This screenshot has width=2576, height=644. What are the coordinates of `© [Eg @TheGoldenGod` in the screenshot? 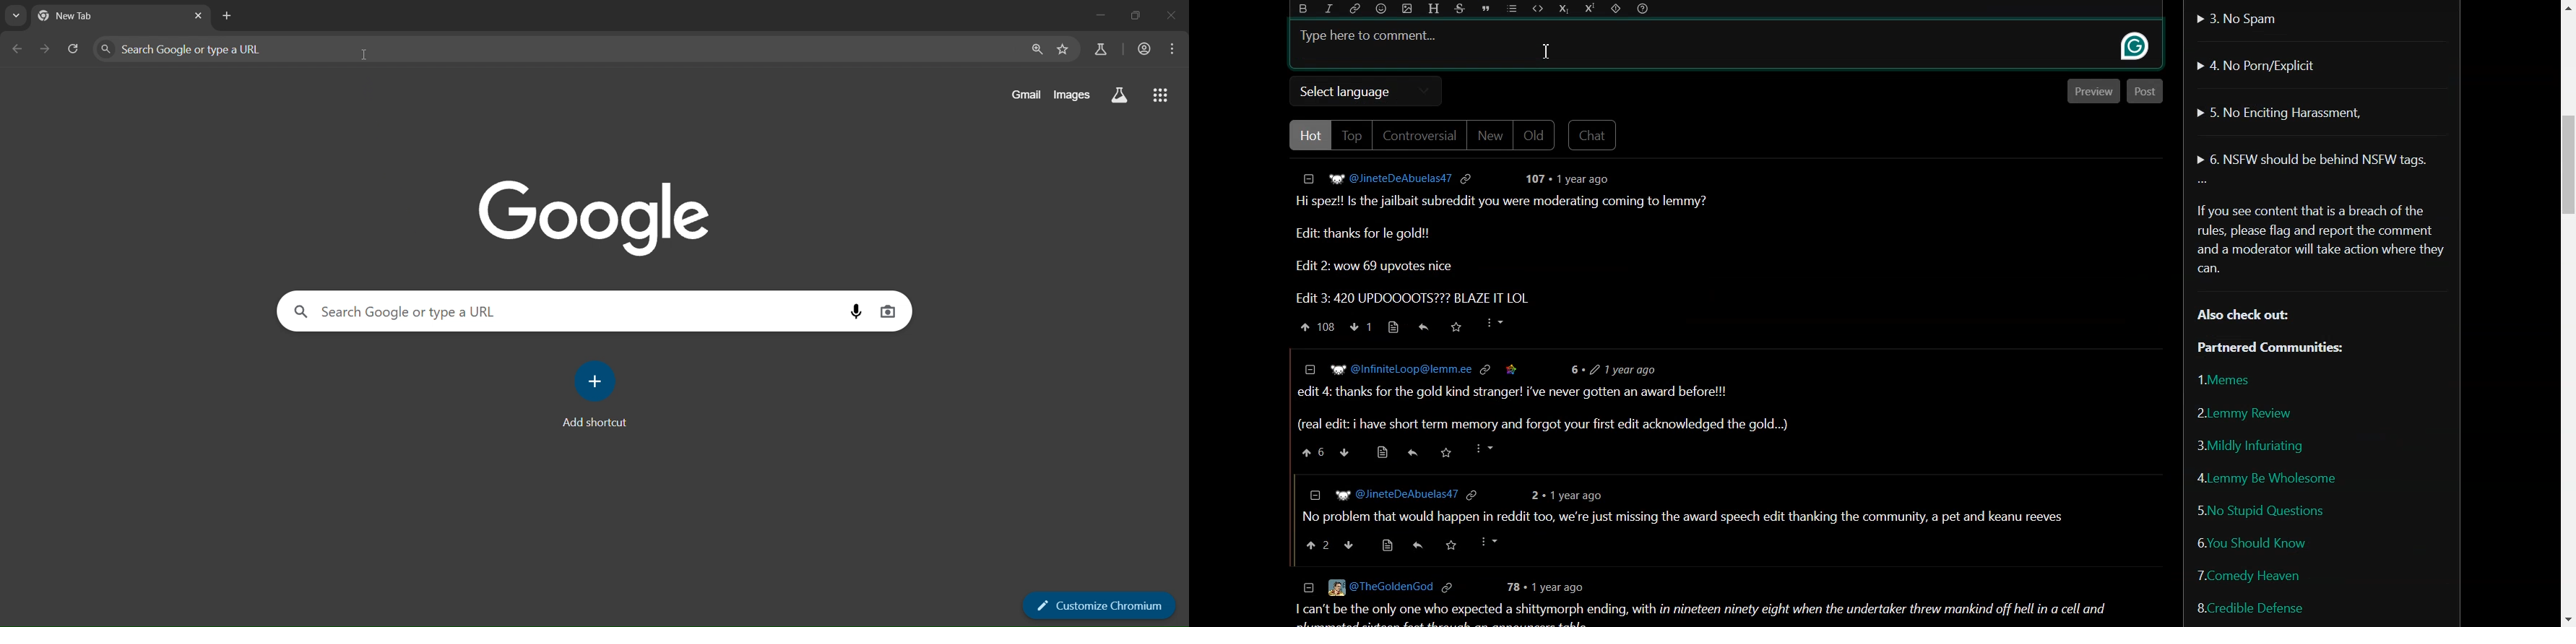 It's located at (1392, 587).